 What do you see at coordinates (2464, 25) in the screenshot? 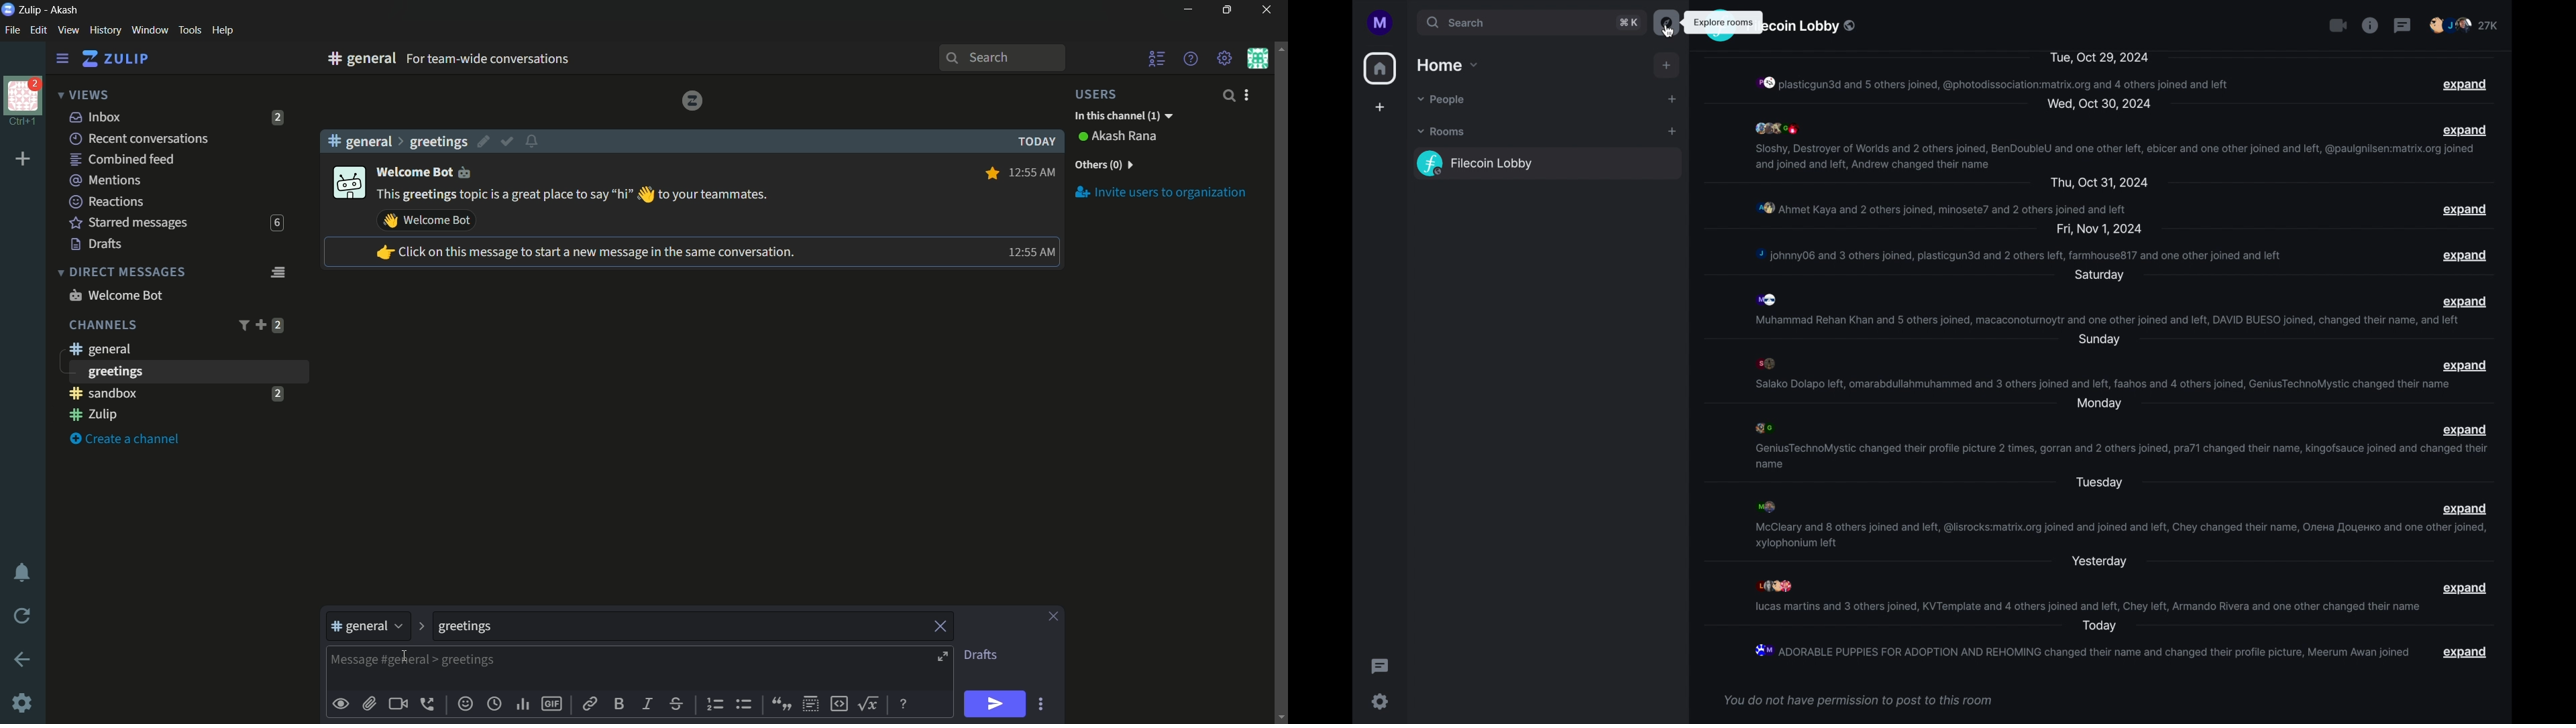
I see `participants` at bounding box center [2464, 25].